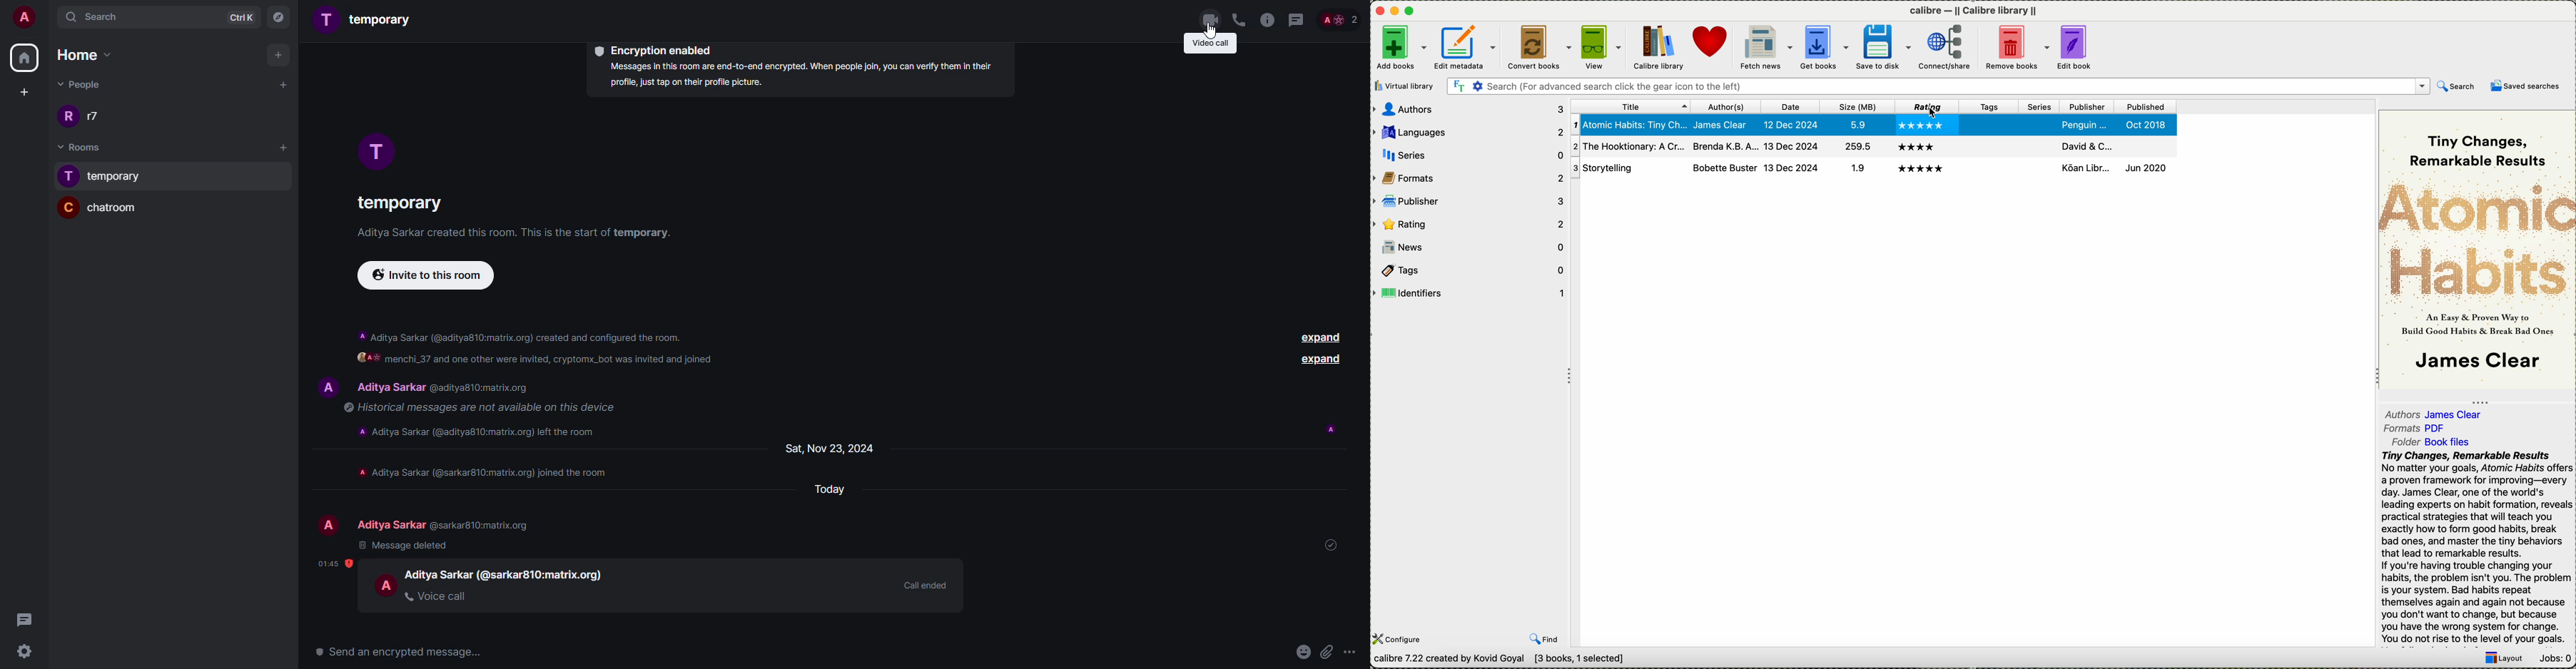  What do you see at coordinates (397, 206) in the screenshot?
I see `room` at bounding box center [397, 206].